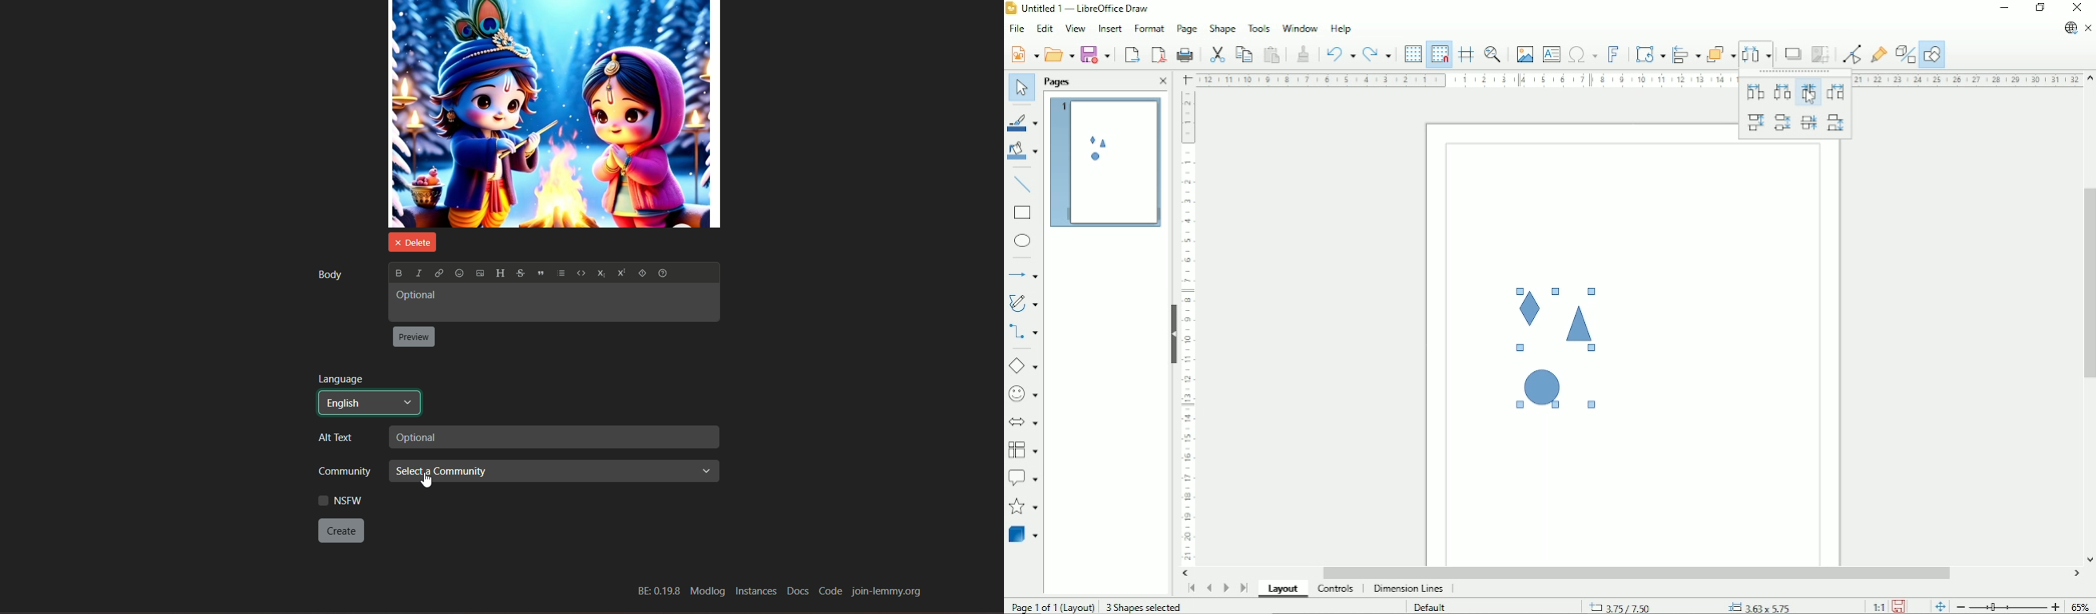  Describe the element at coordinates (340, 500) in the screenshot. I see `NSFW` at that location.